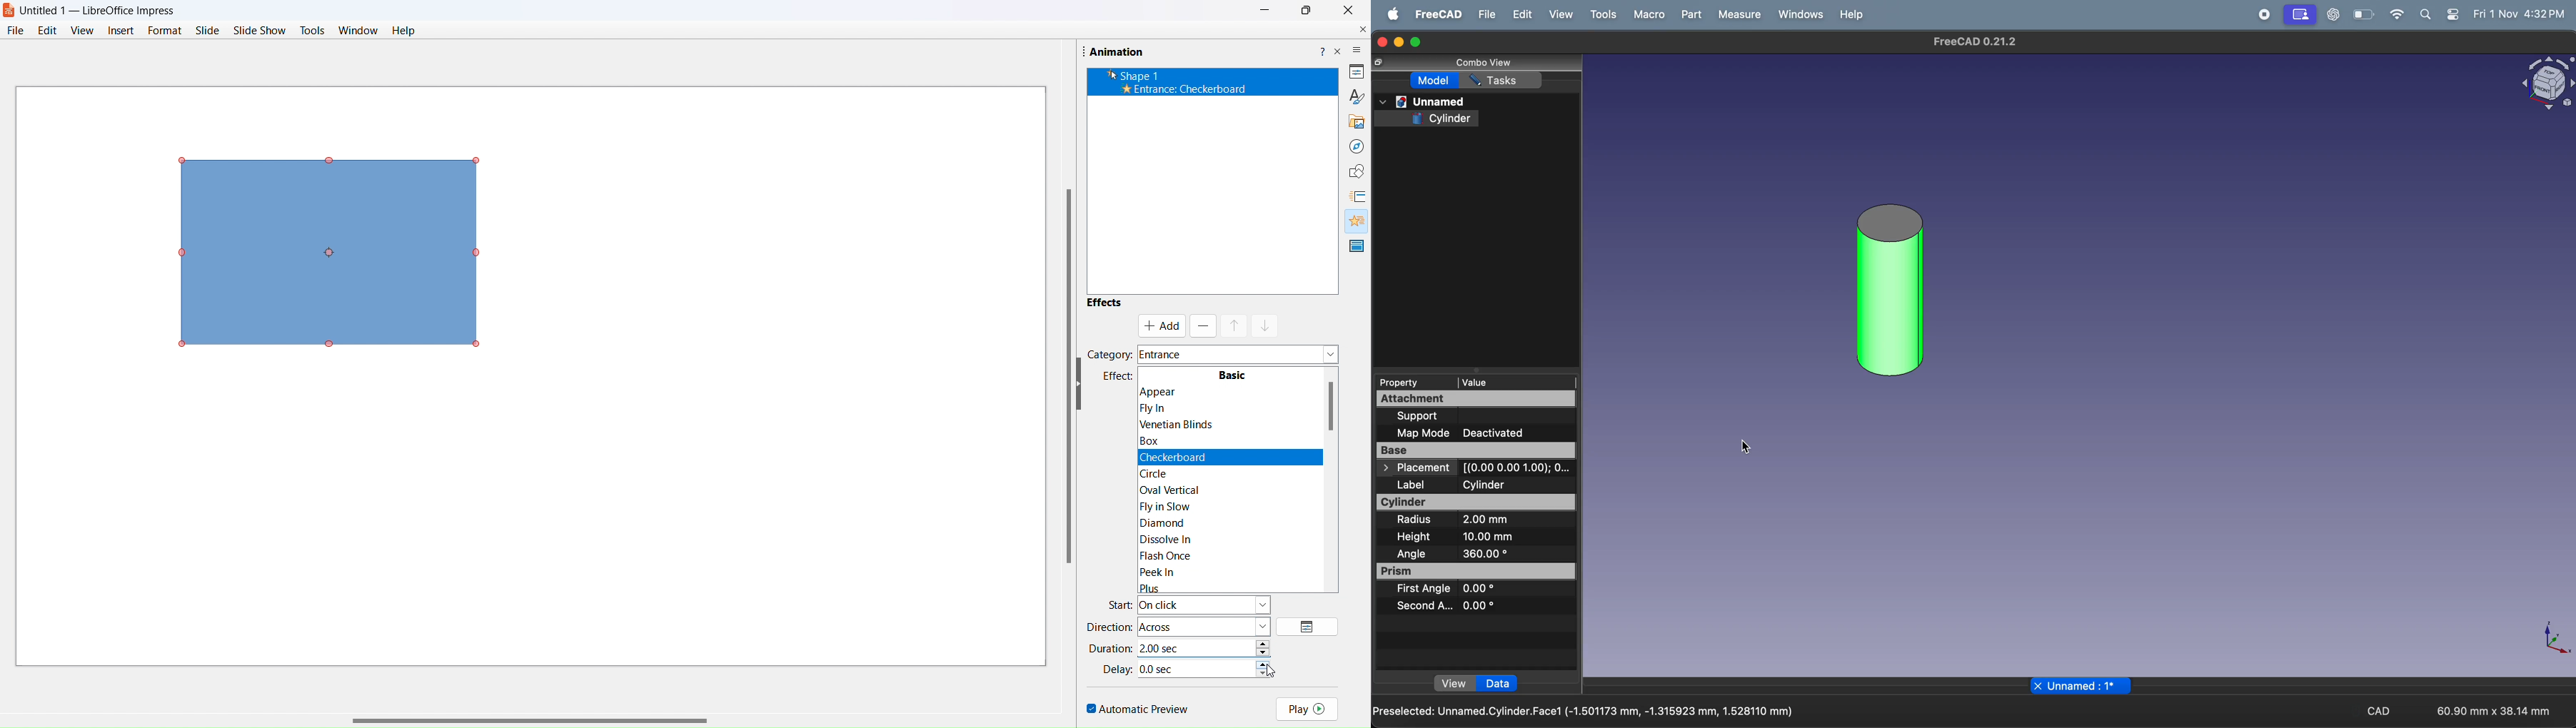  I want to click on attachment, so click(1476, 399).